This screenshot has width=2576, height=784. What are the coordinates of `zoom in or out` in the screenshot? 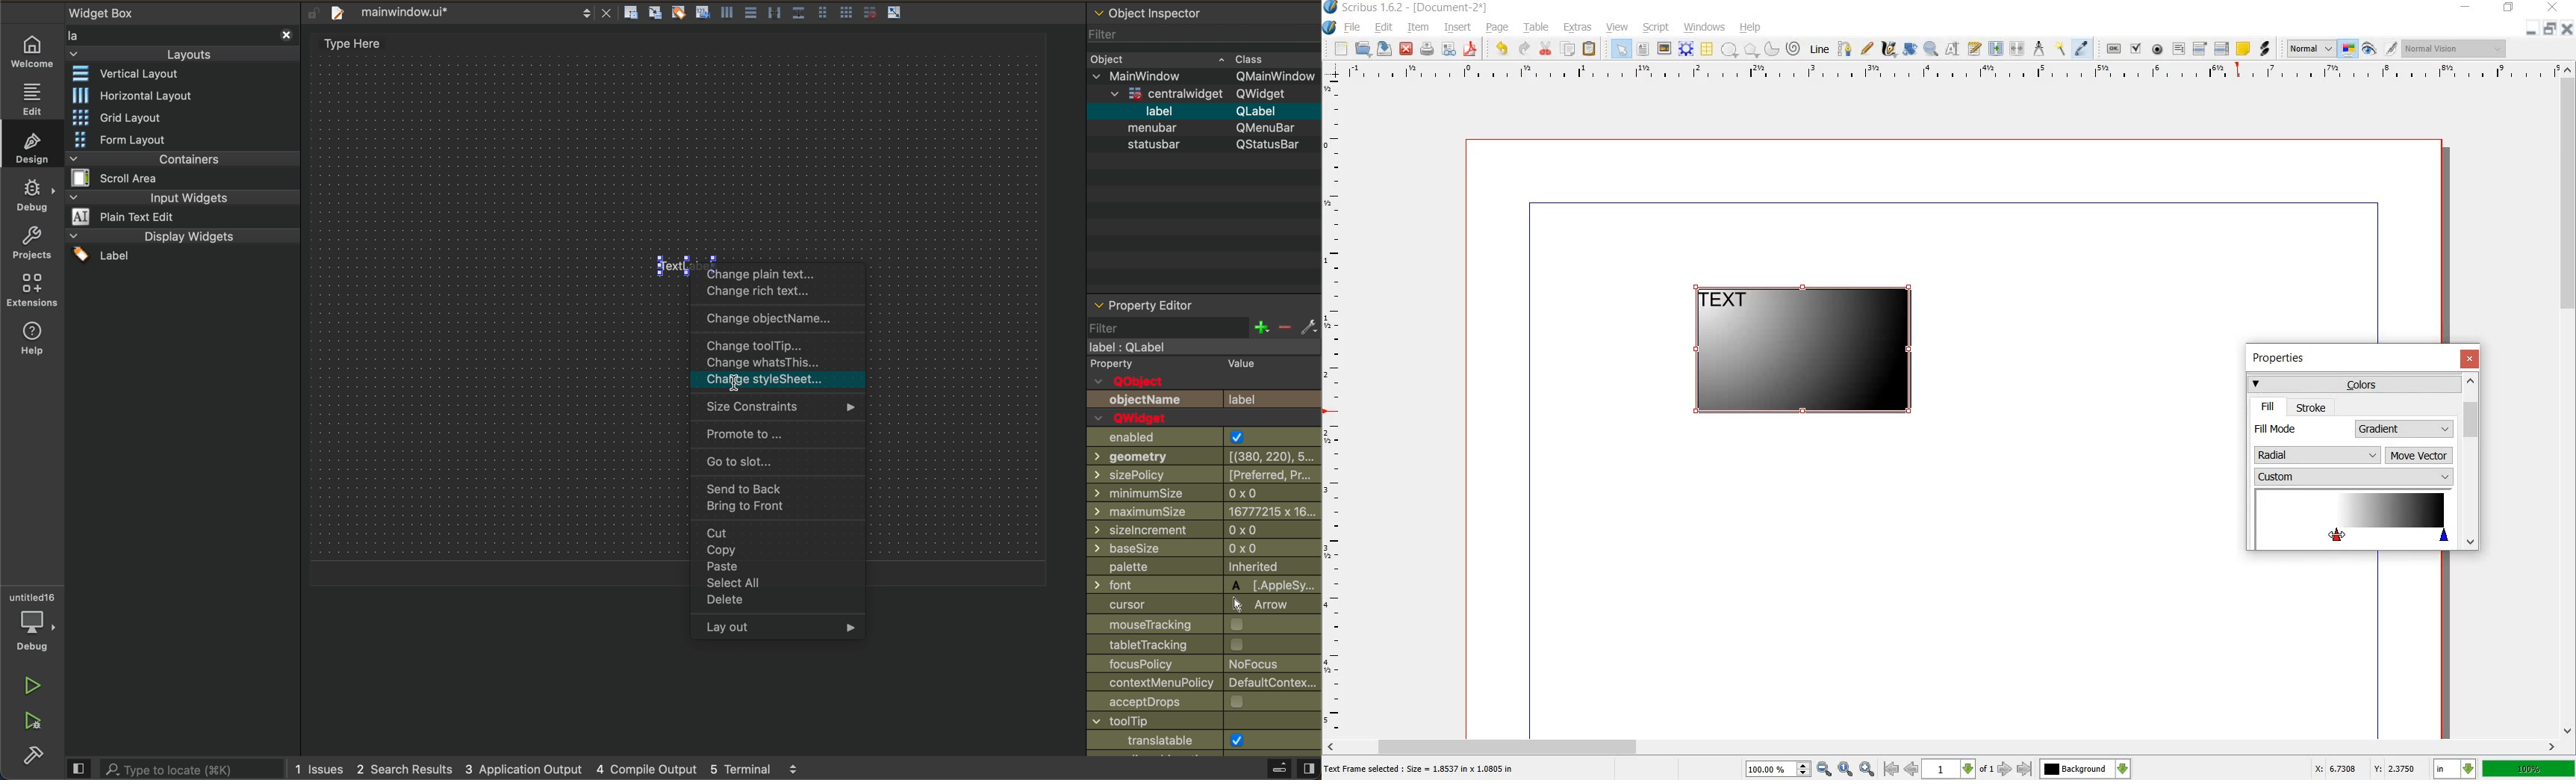 It's located at (1930, 50).